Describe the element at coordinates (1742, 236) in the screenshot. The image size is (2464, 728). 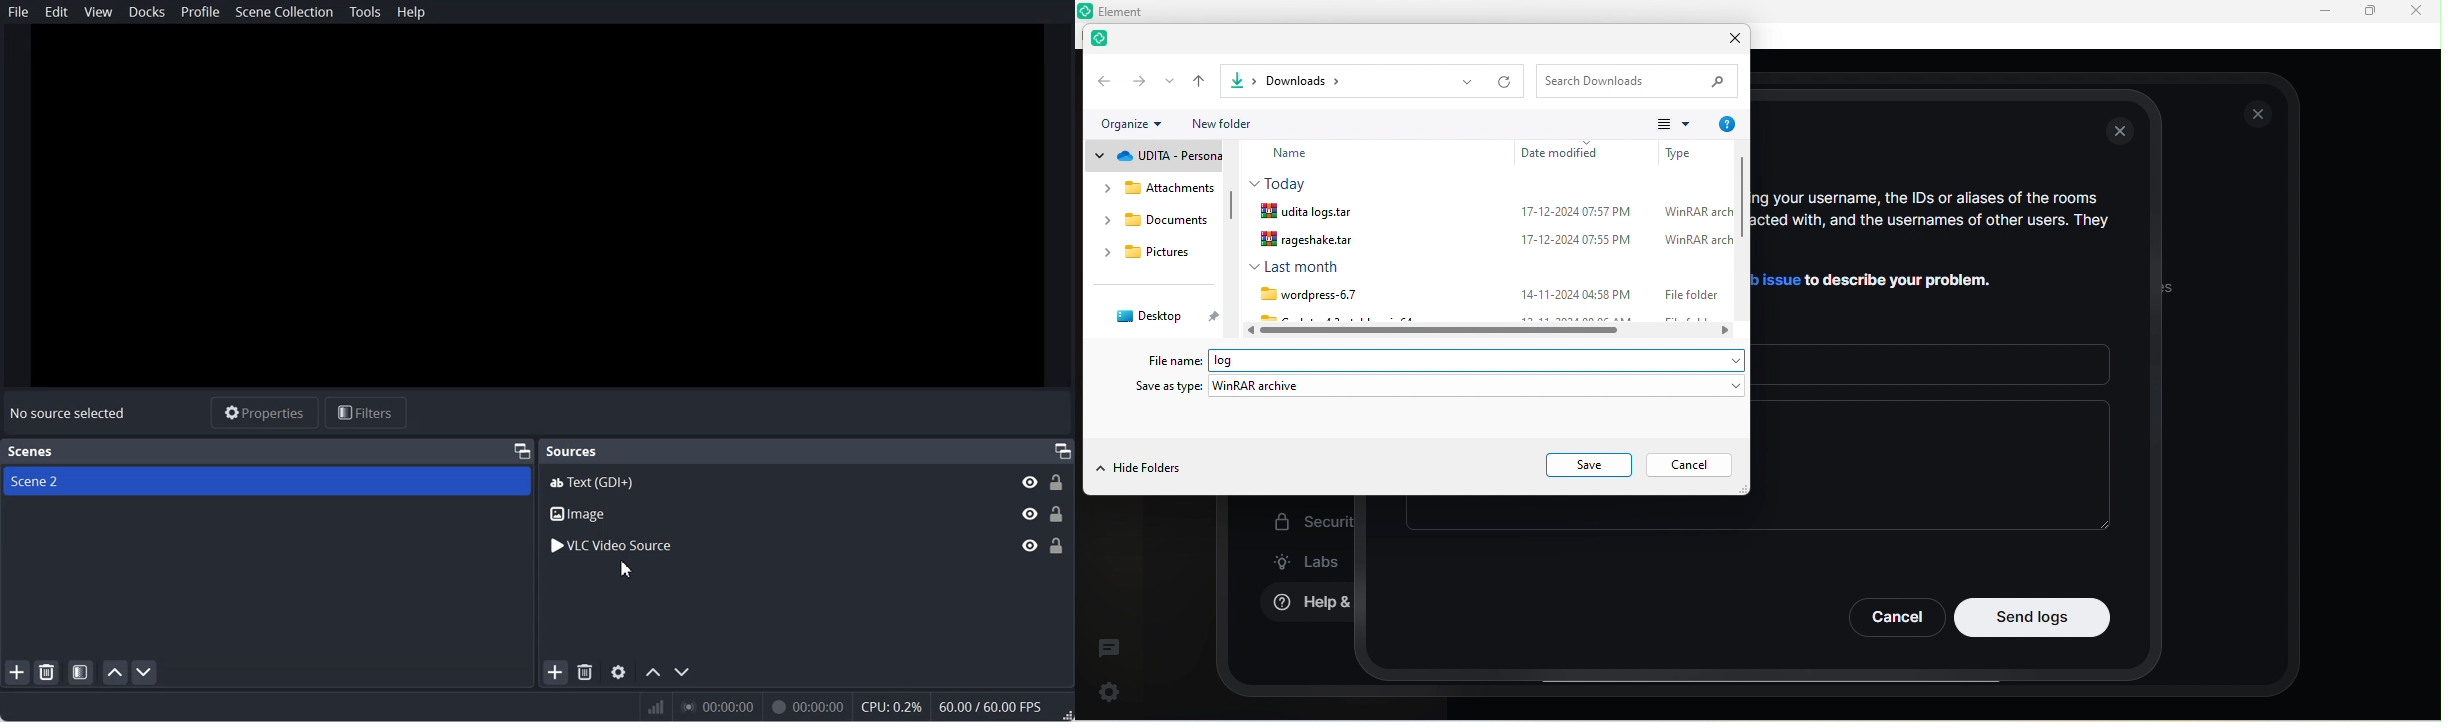
I see `vertical scroll bar` at that location.